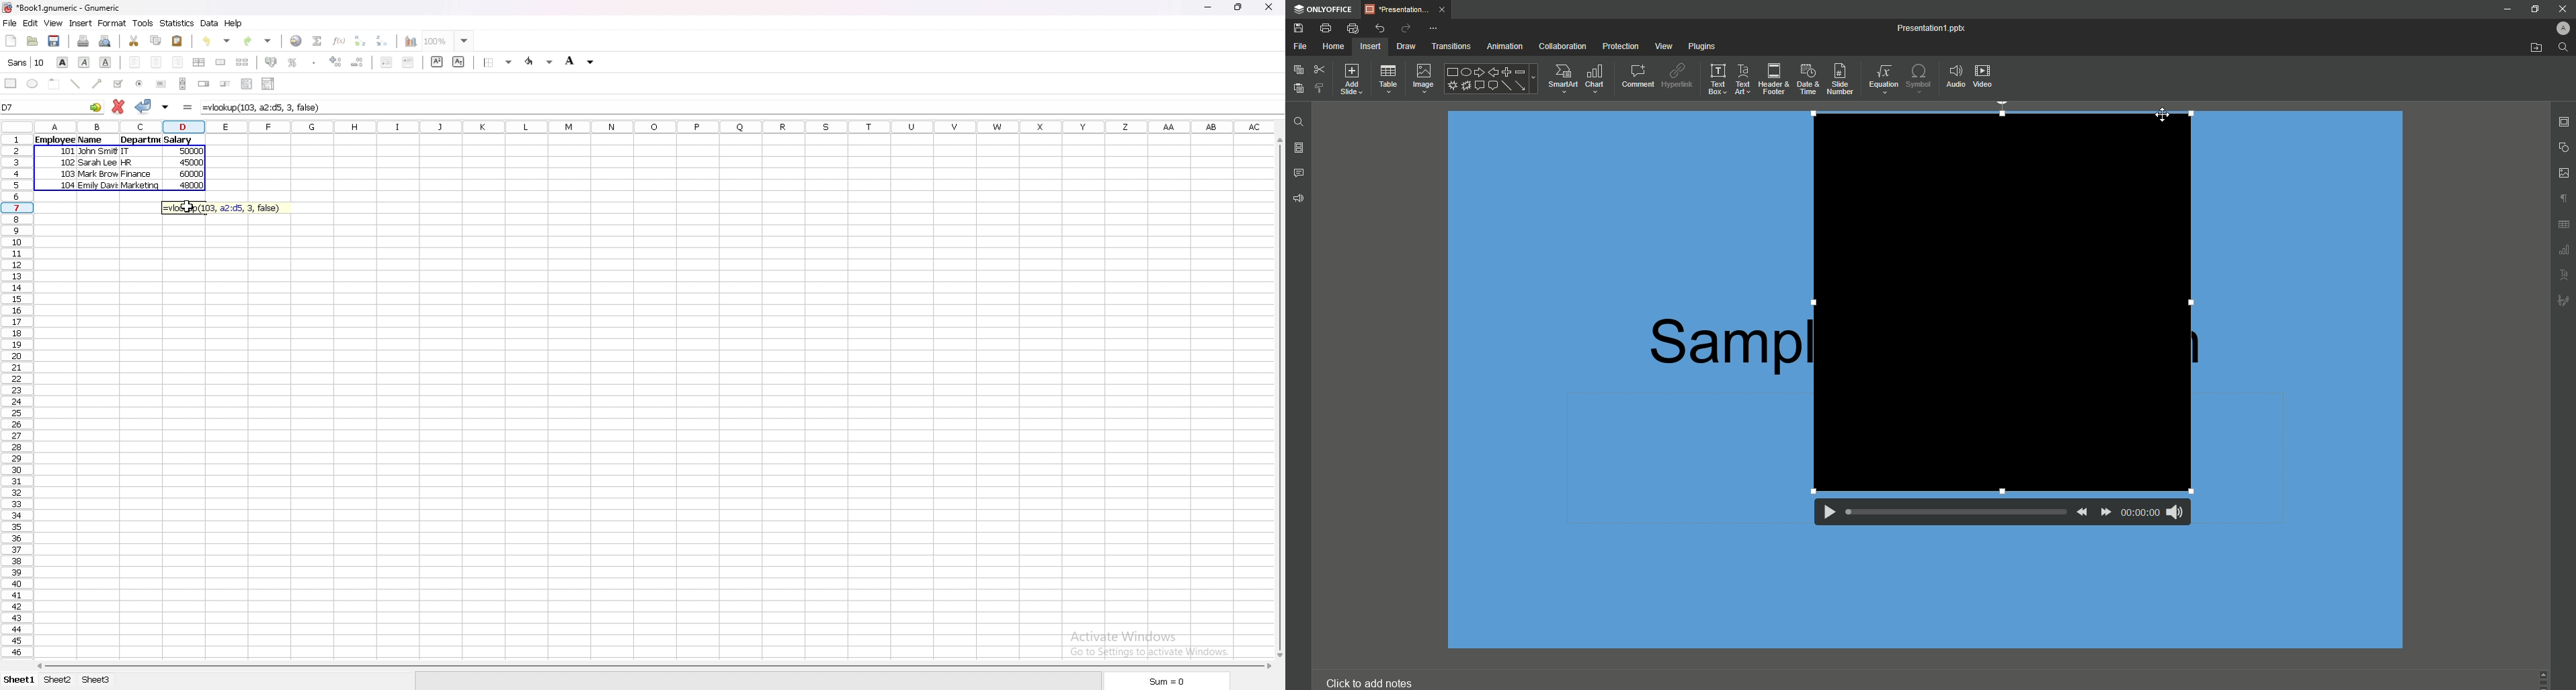 This screenshot has height=700, width=2576. What do you see at coordinates (653, 666) in the screenshot?
I see `scroll bar` at bounding box center [653, 666].